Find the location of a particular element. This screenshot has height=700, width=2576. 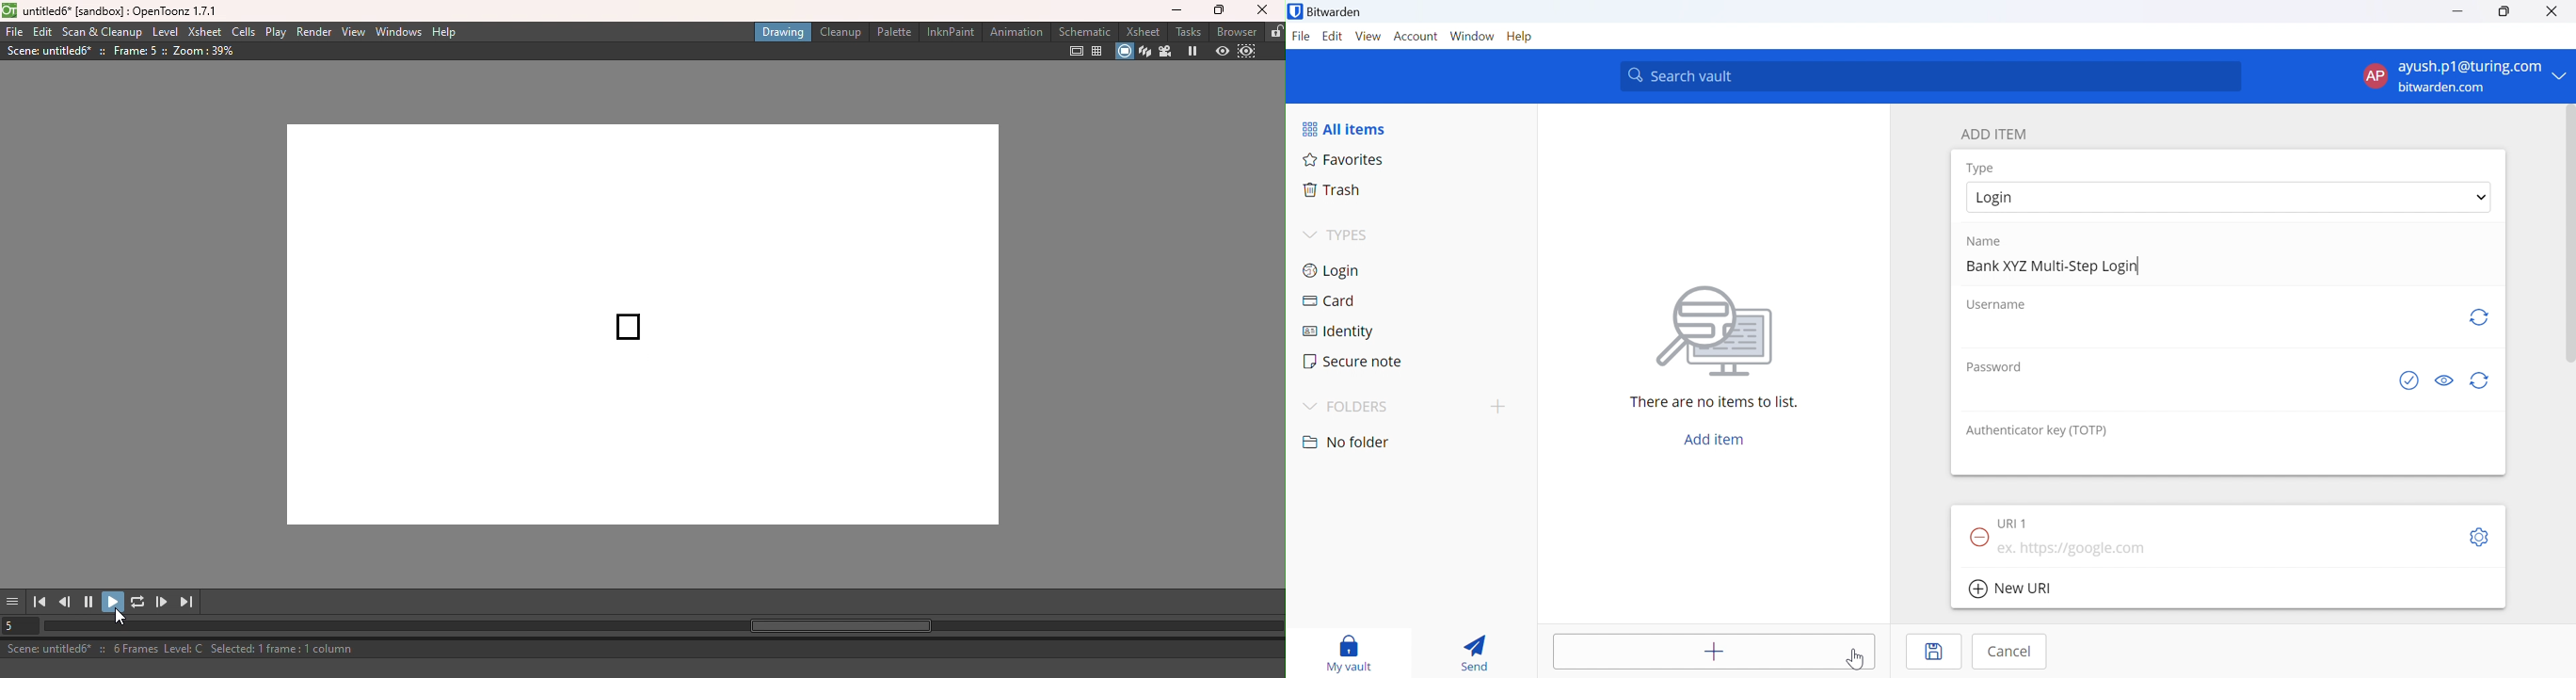

Close is located at coordinates (2554, 13).